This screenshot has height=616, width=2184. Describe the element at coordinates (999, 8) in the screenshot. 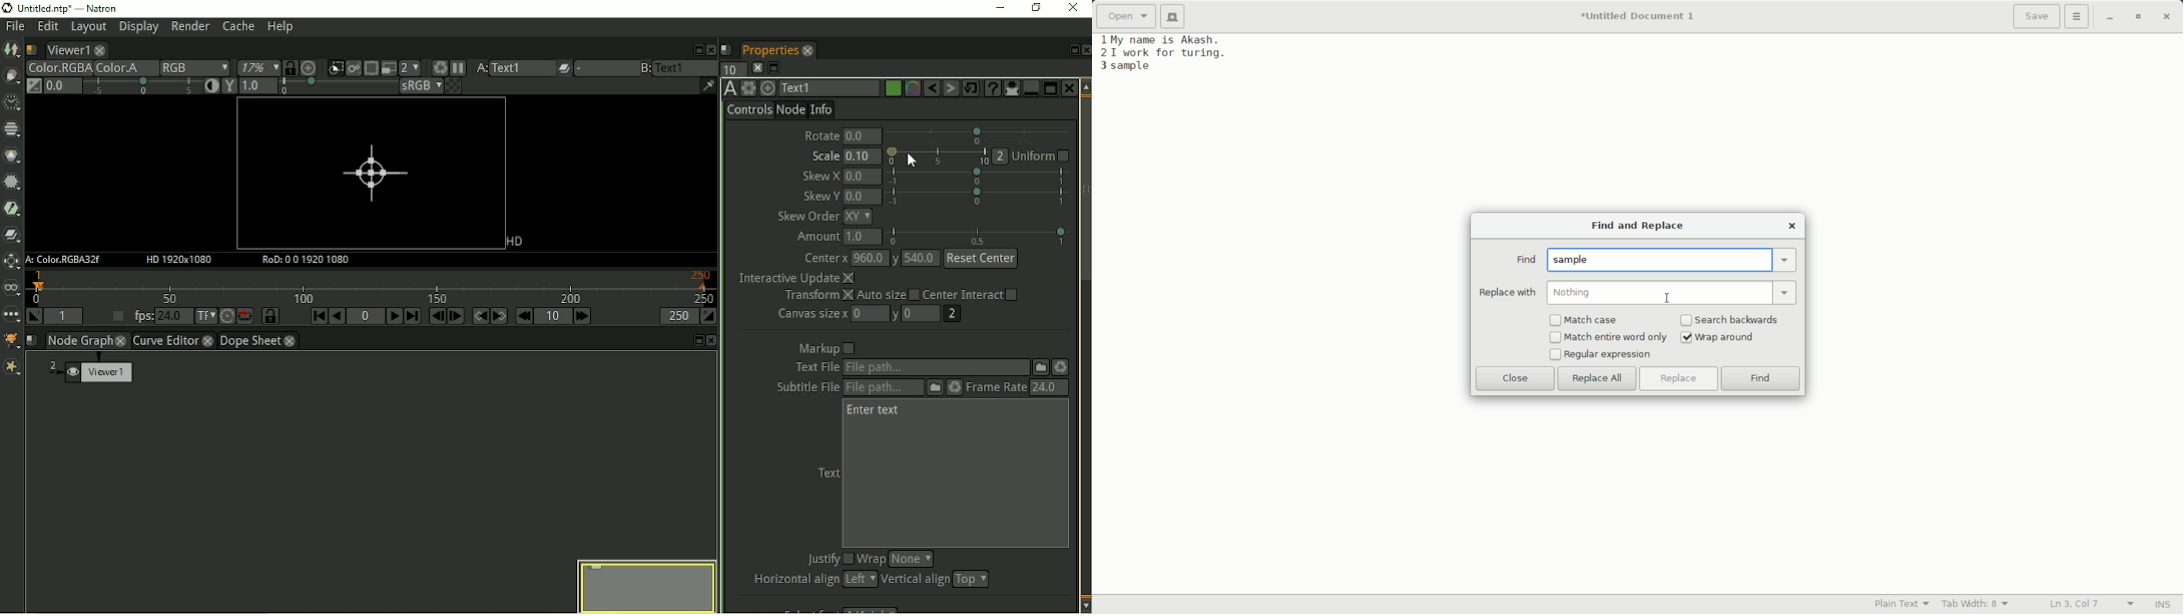

I see `Minimize` at that location.